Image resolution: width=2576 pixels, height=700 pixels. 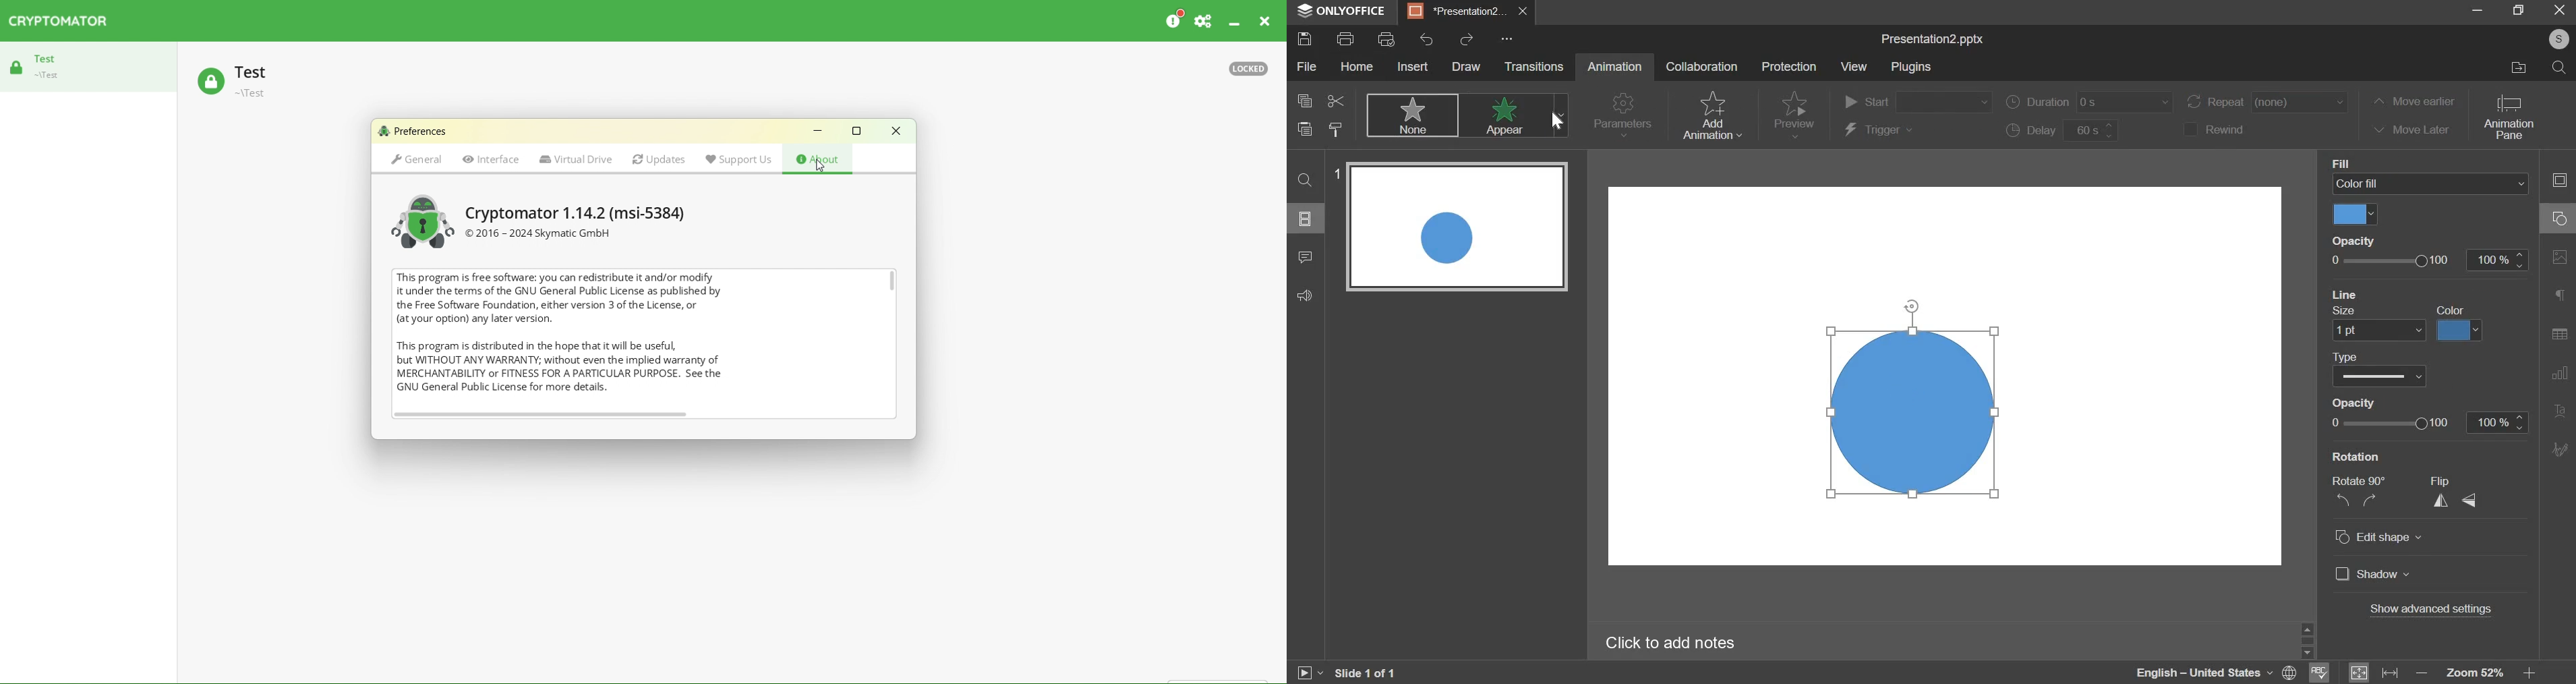 I want to click on save, so click(x=1304, y=38).